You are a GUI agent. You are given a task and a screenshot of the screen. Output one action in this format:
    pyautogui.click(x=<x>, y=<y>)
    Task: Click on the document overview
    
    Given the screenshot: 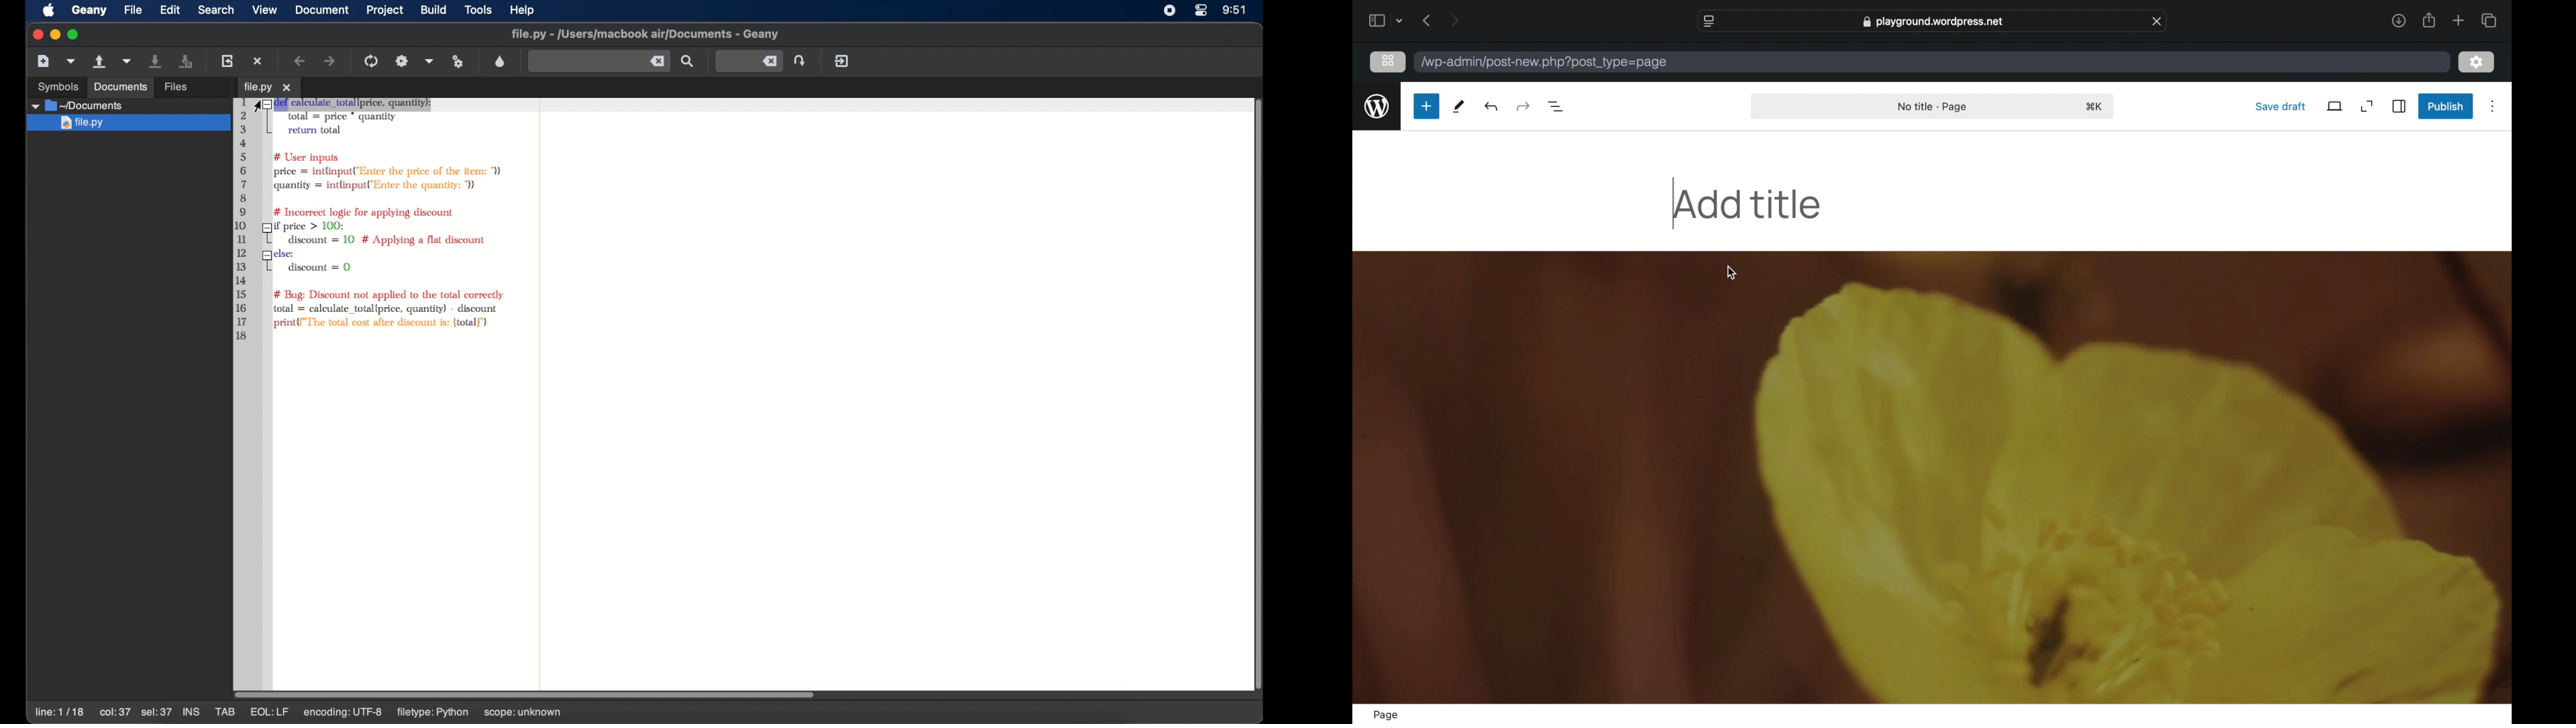 What is the action you would take?
    pyautogui.click(x=1556, y=107)
    